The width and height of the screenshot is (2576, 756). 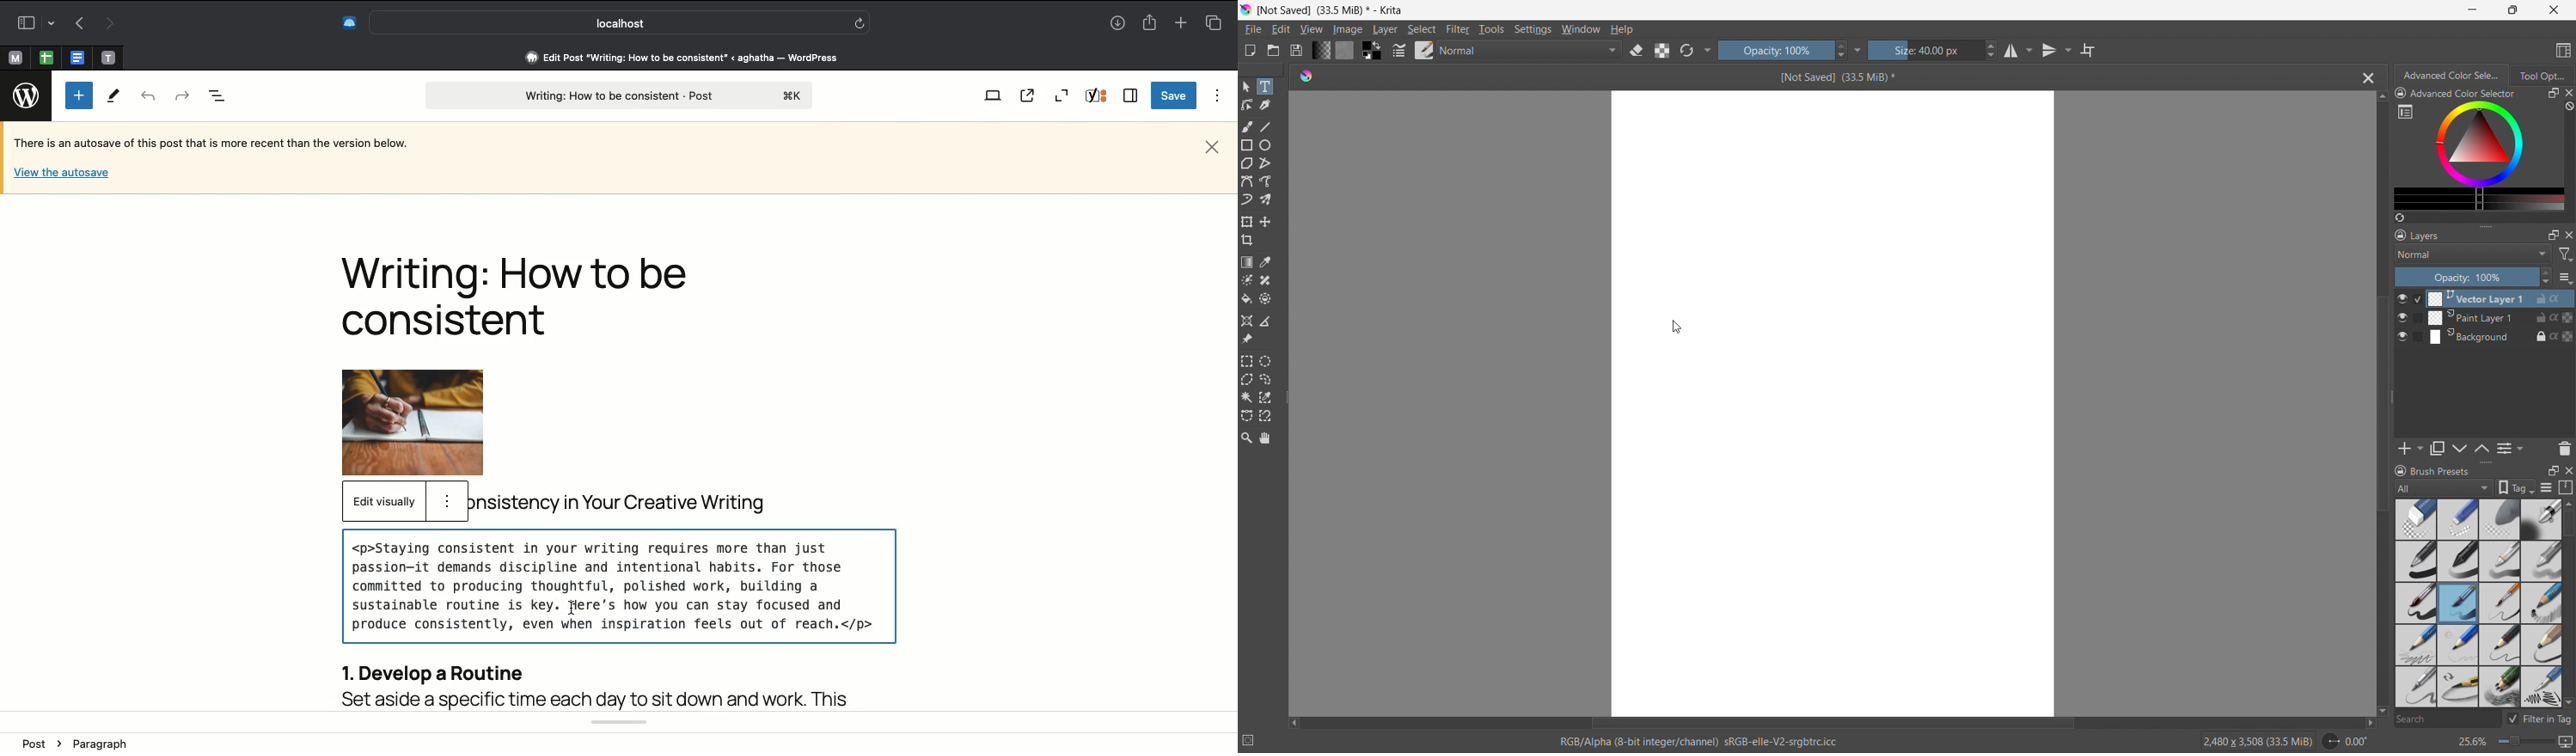 I want to click on move layer up, so click(x=2461, y=449).